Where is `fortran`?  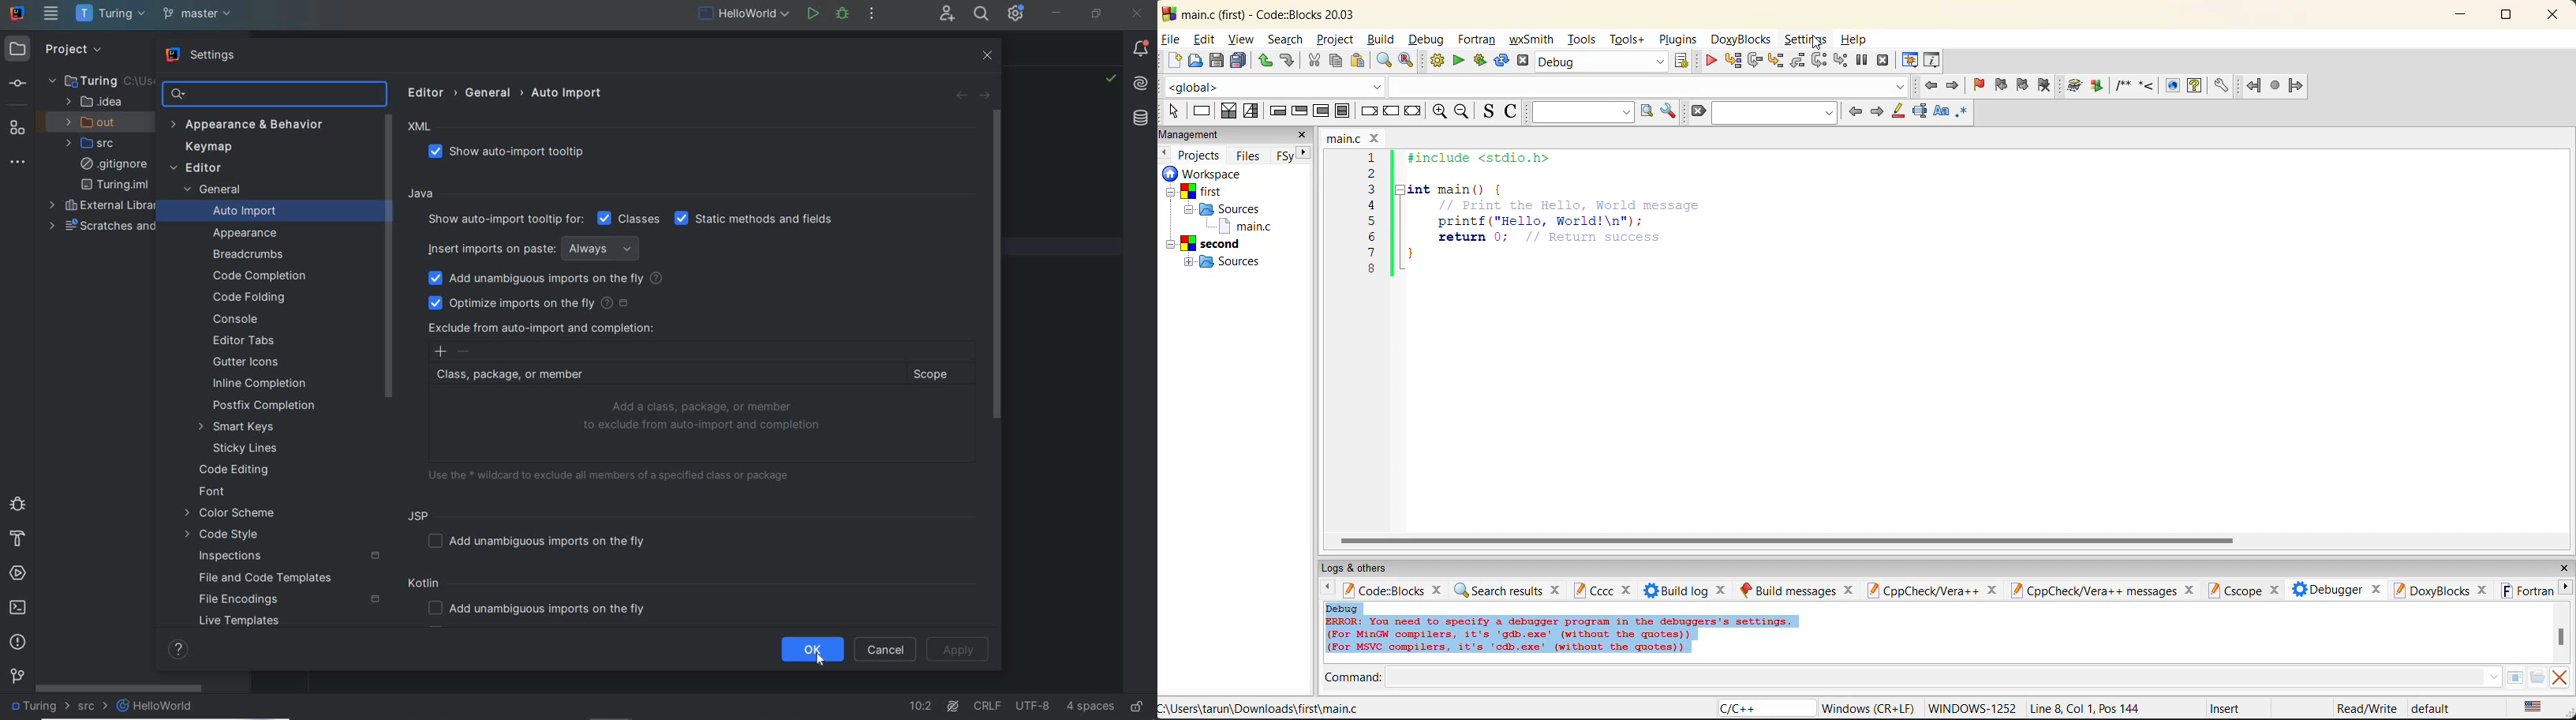
fortran is located at coordinates (2526, 591).